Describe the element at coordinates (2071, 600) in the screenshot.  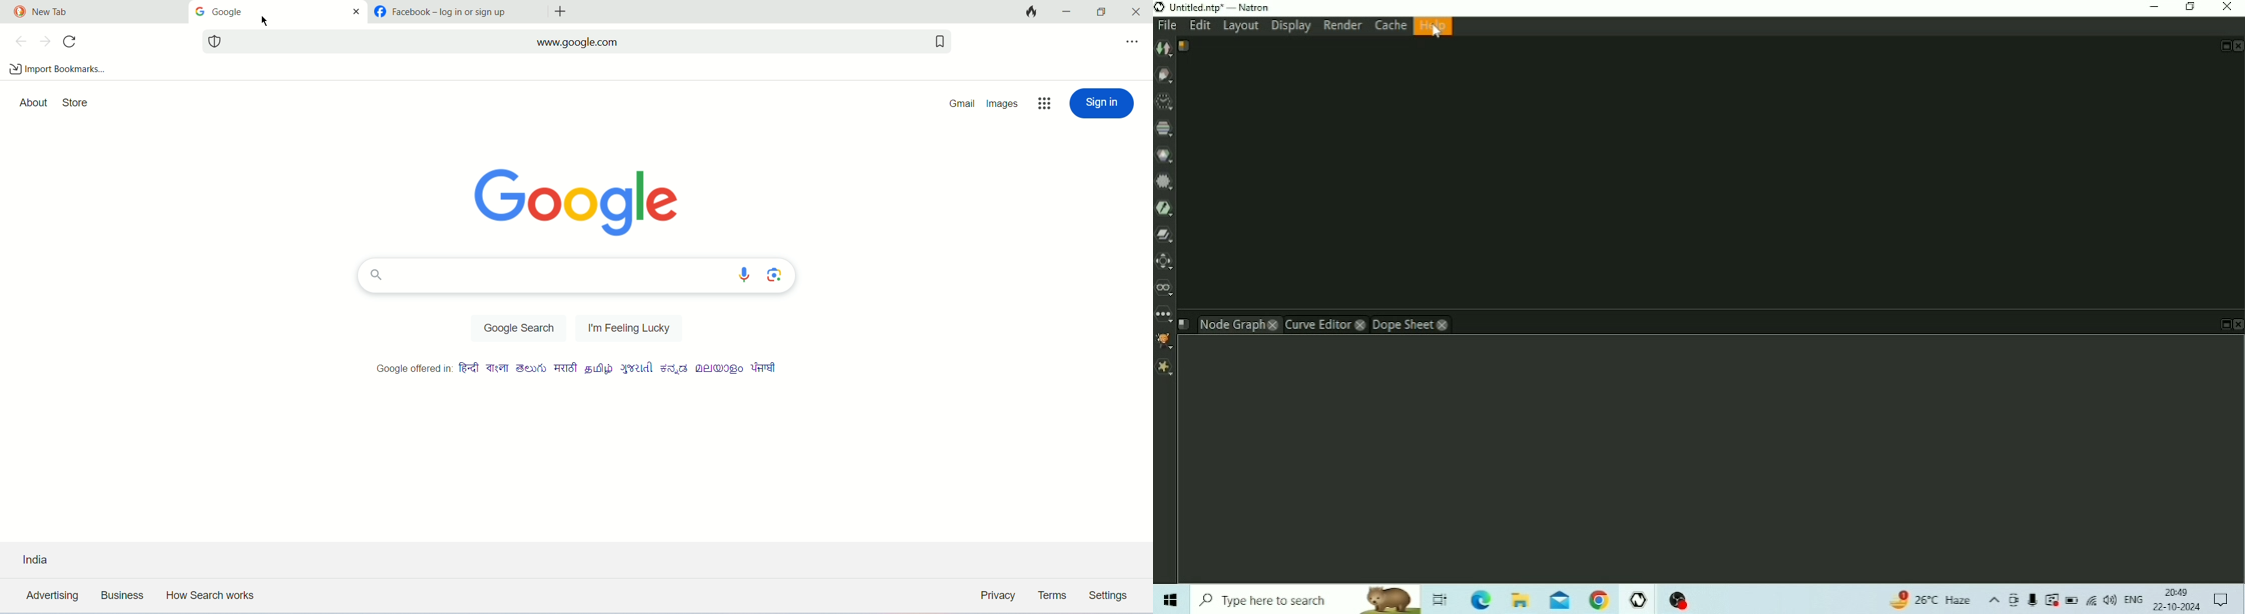
I see `Battery` at that location.